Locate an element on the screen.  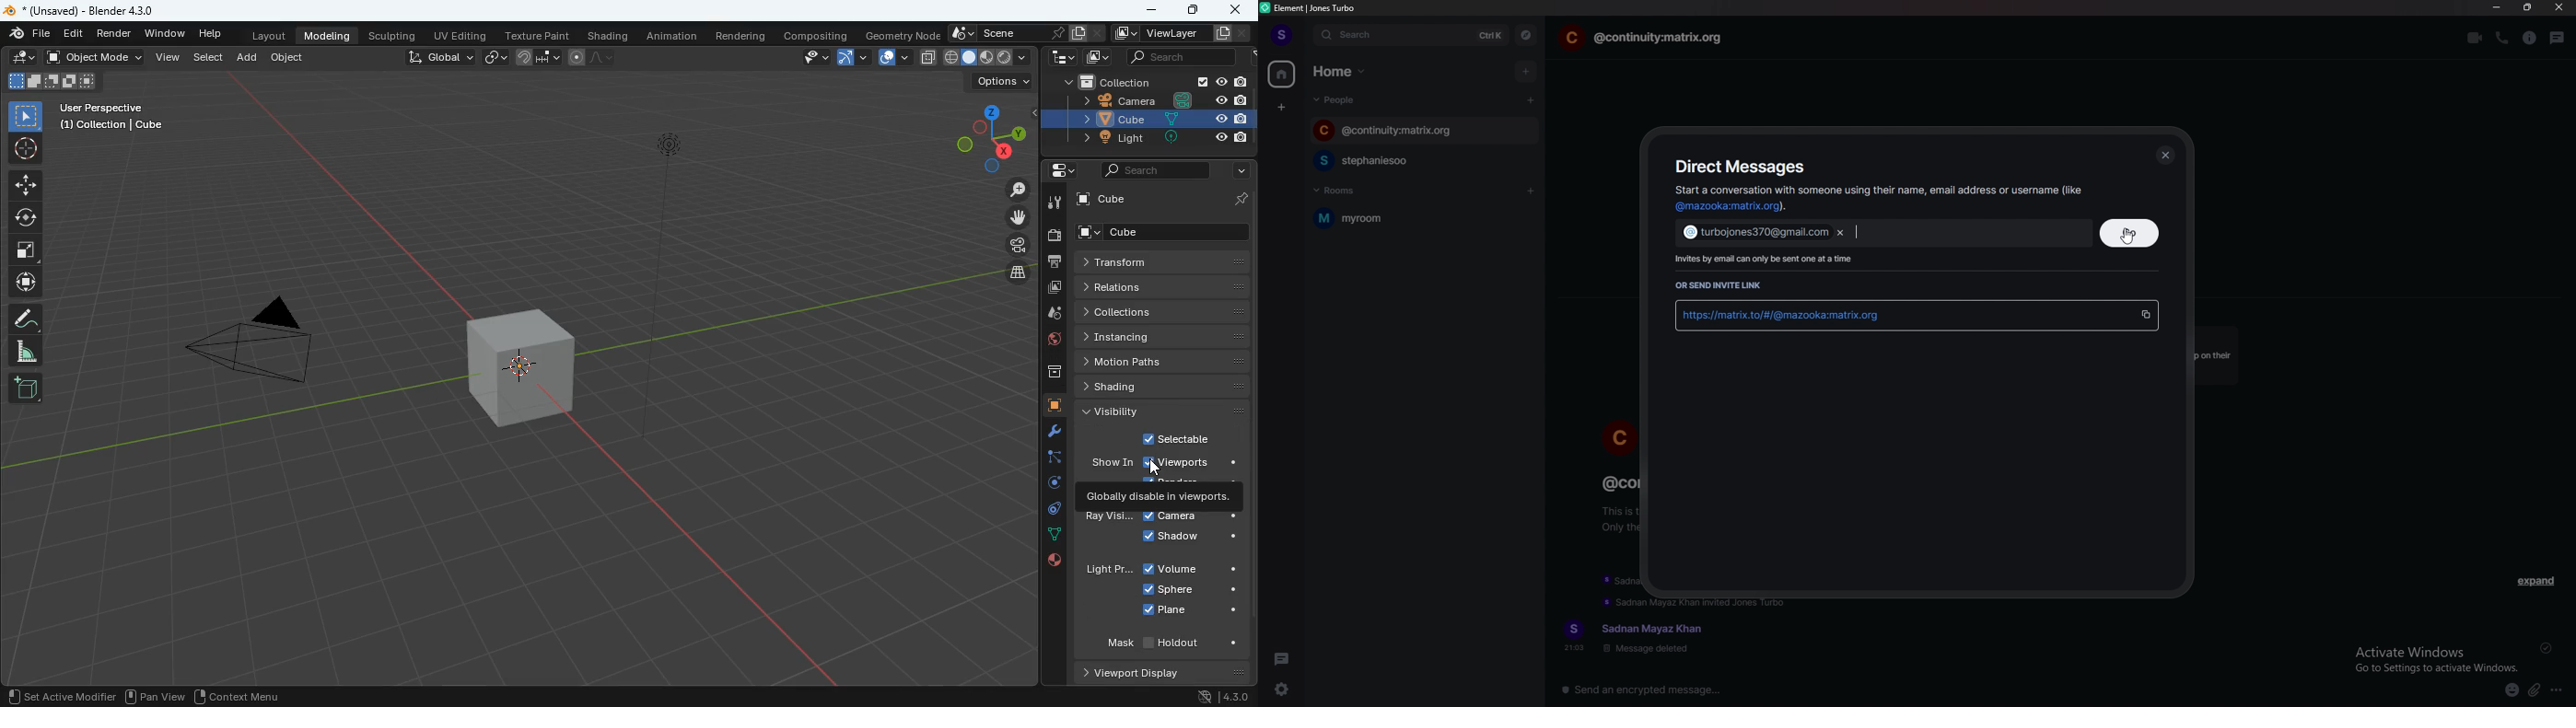
chat is located at coordinates (1643, 38).